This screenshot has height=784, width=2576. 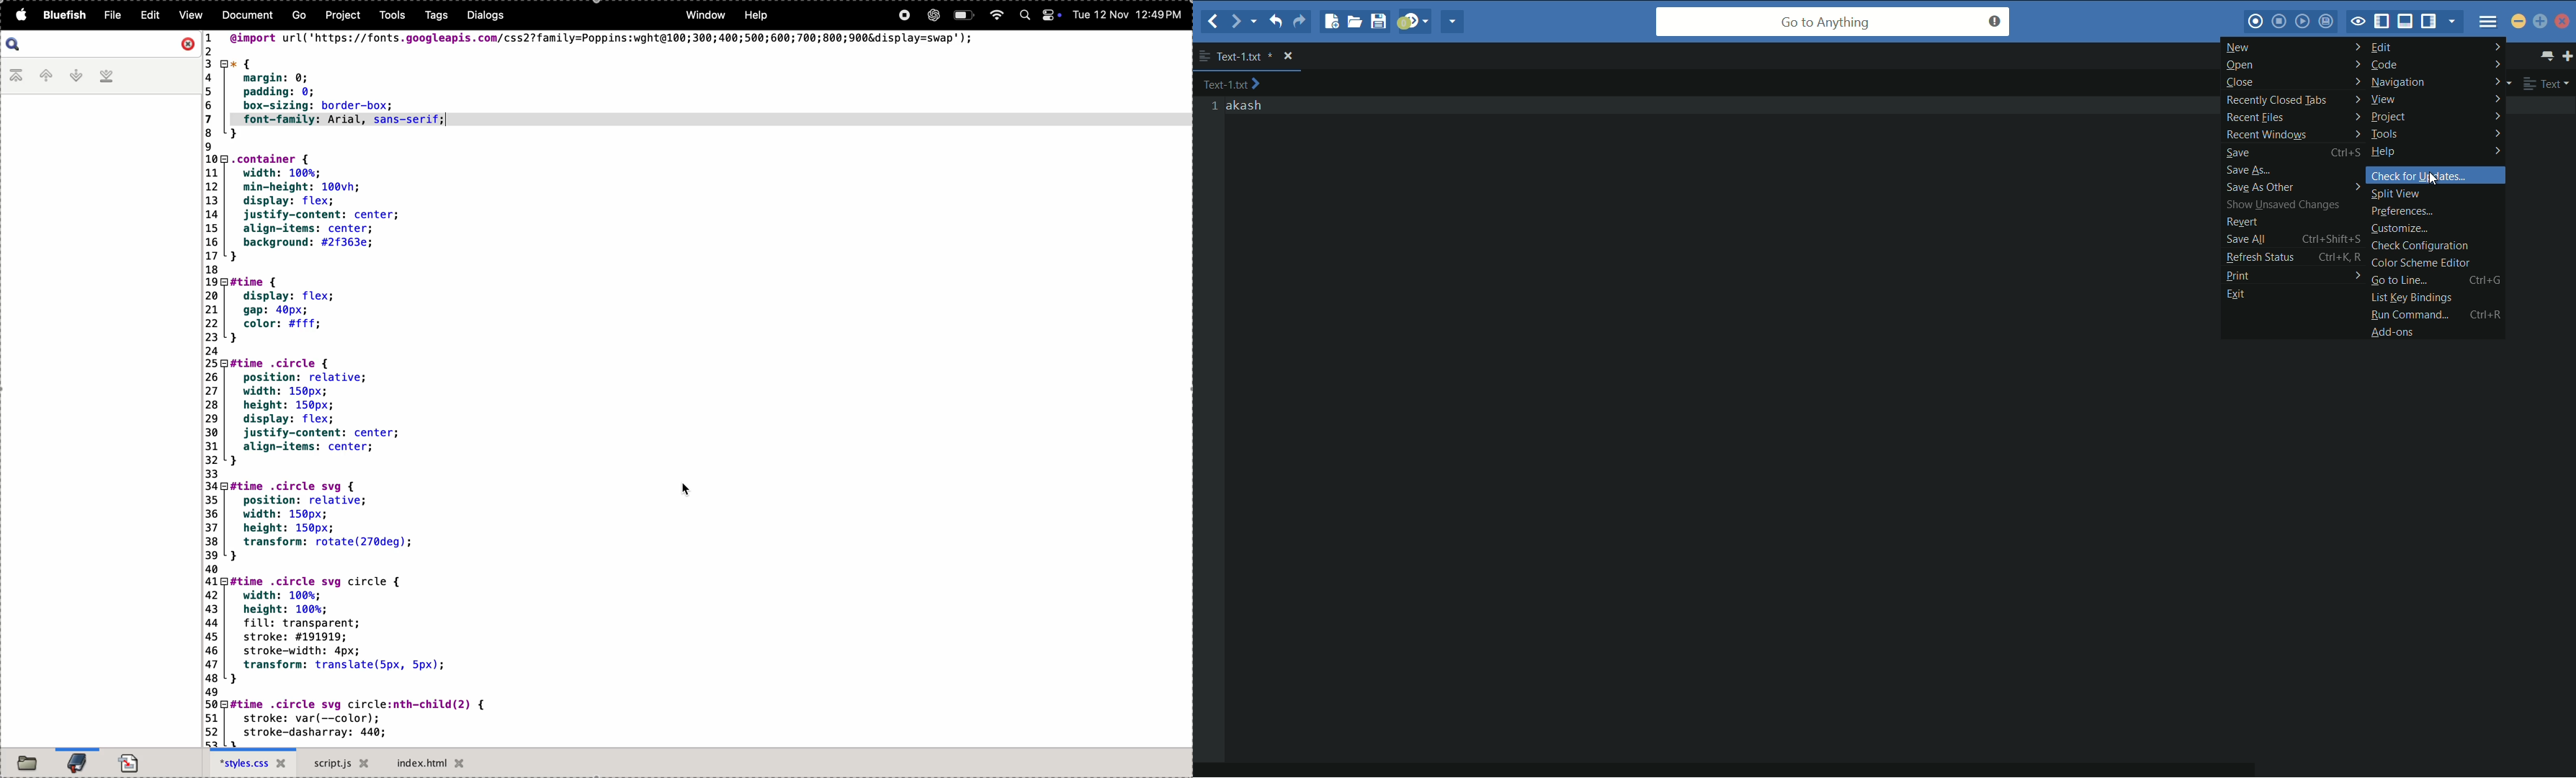 What do you see at coordinates (77, 76) in the screenshot?
I see `next bookmark` at bounding box center [77, 76].